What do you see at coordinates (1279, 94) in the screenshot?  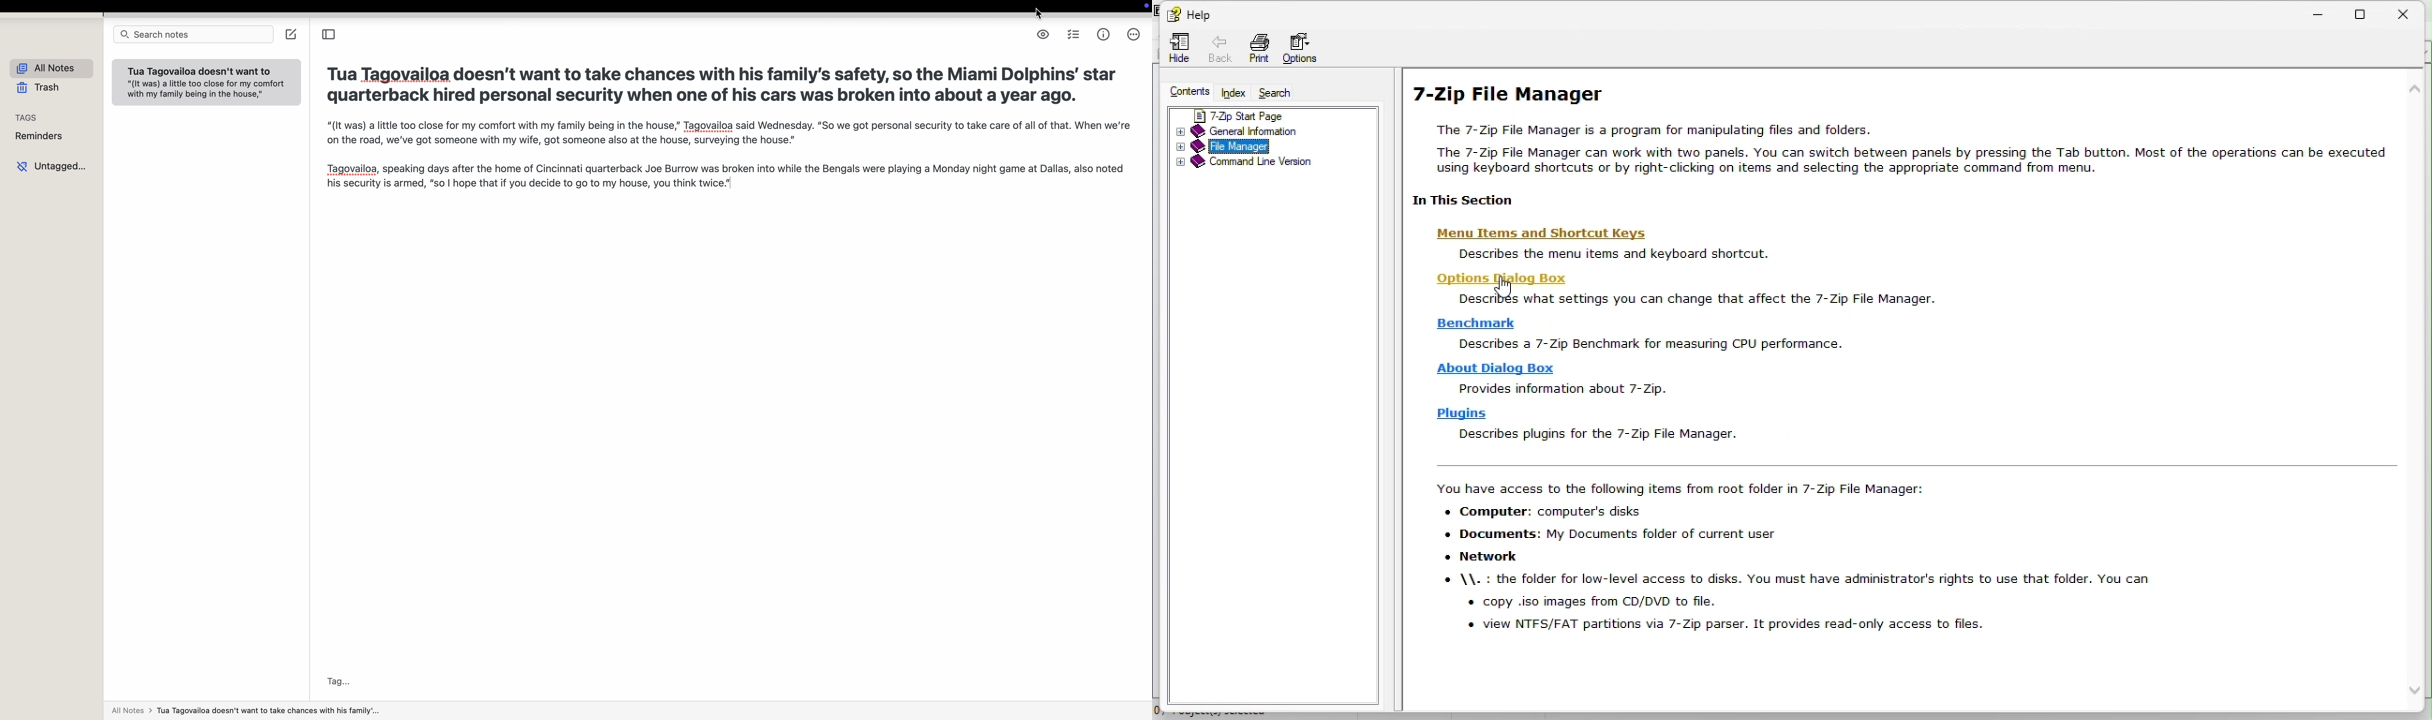 I see `Search` at bounding box center [1279, 94].